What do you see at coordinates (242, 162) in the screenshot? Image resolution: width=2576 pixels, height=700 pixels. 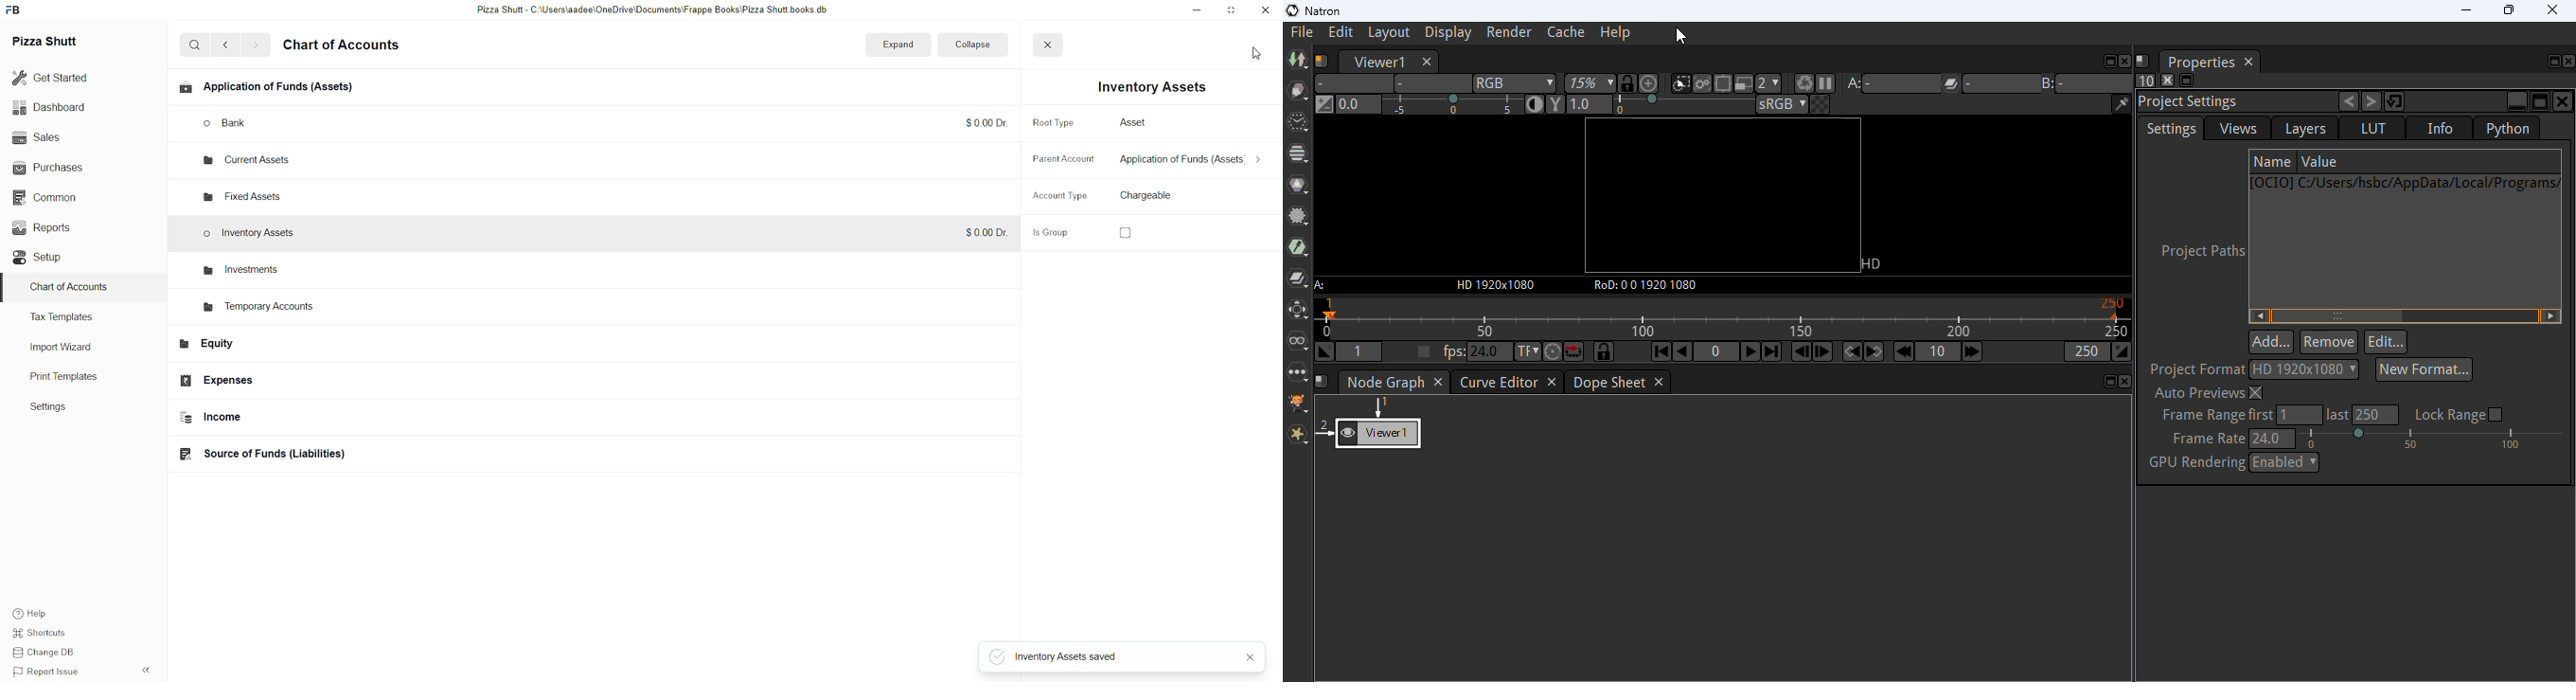 I see `current assets` at bounding box center [242, 162].